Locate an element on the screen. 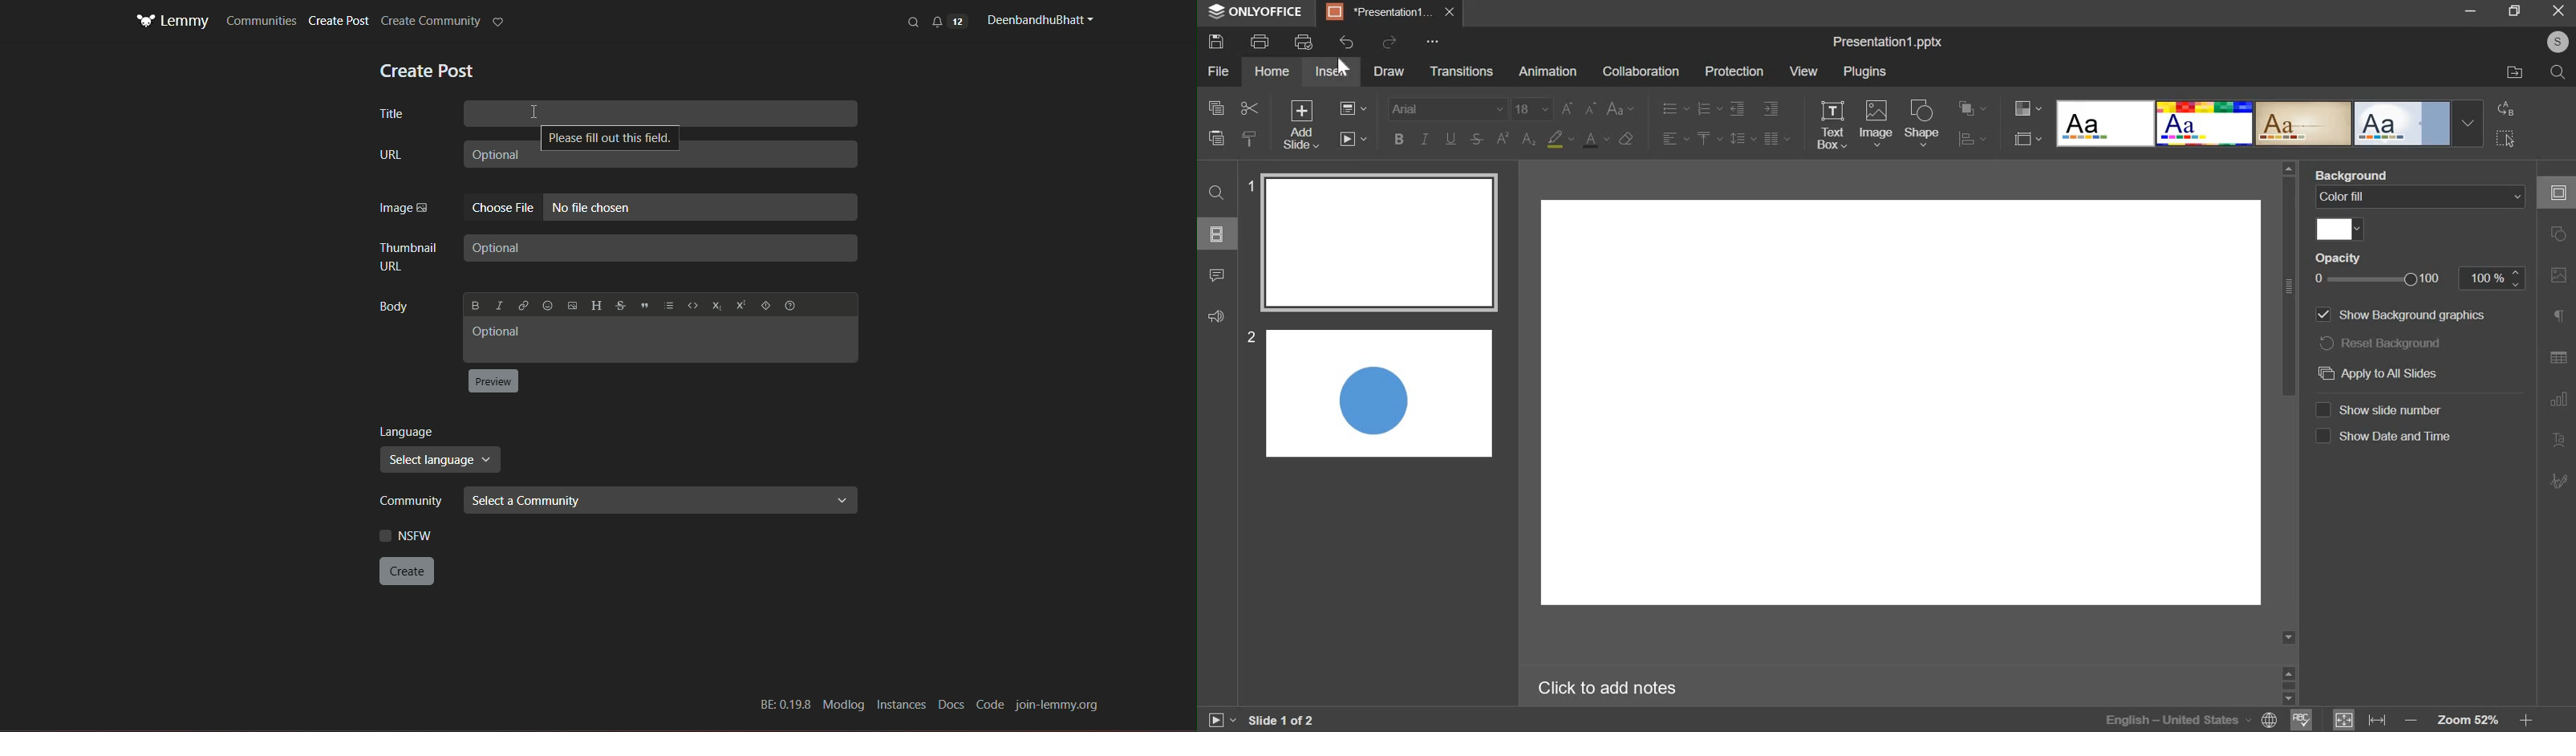  italic is located at coordinates (1426, 137).